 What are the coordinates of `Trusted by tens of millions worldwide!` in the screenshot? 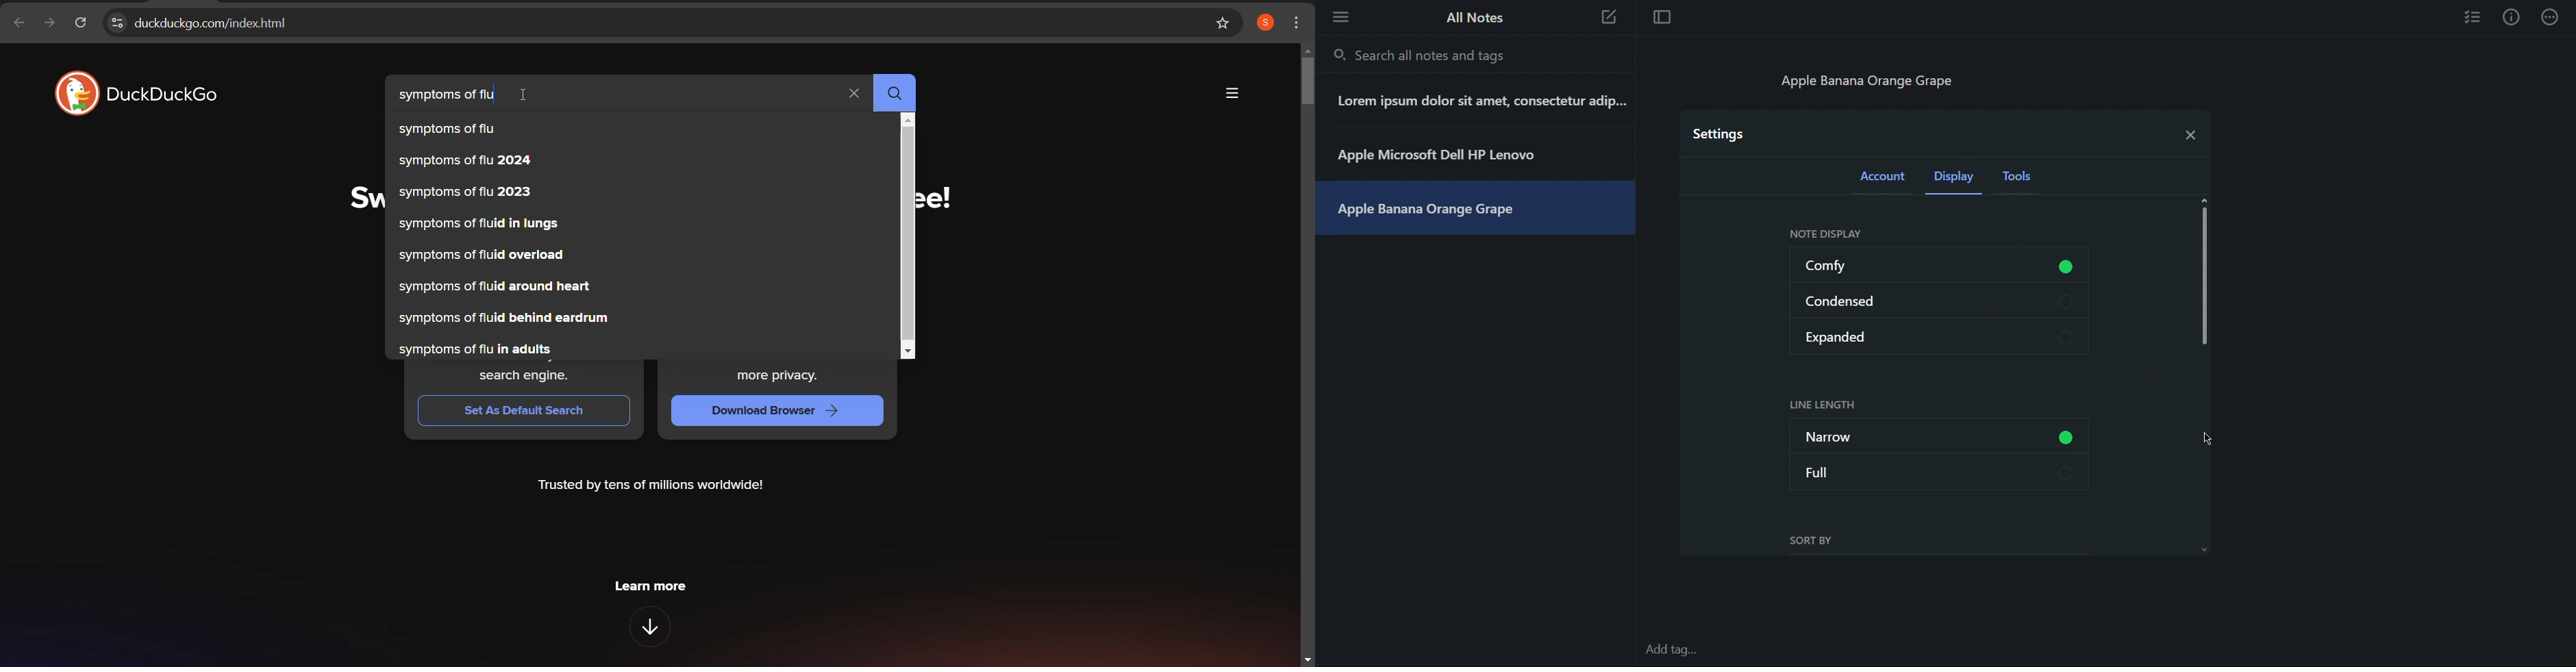 It's located at (654, 488).